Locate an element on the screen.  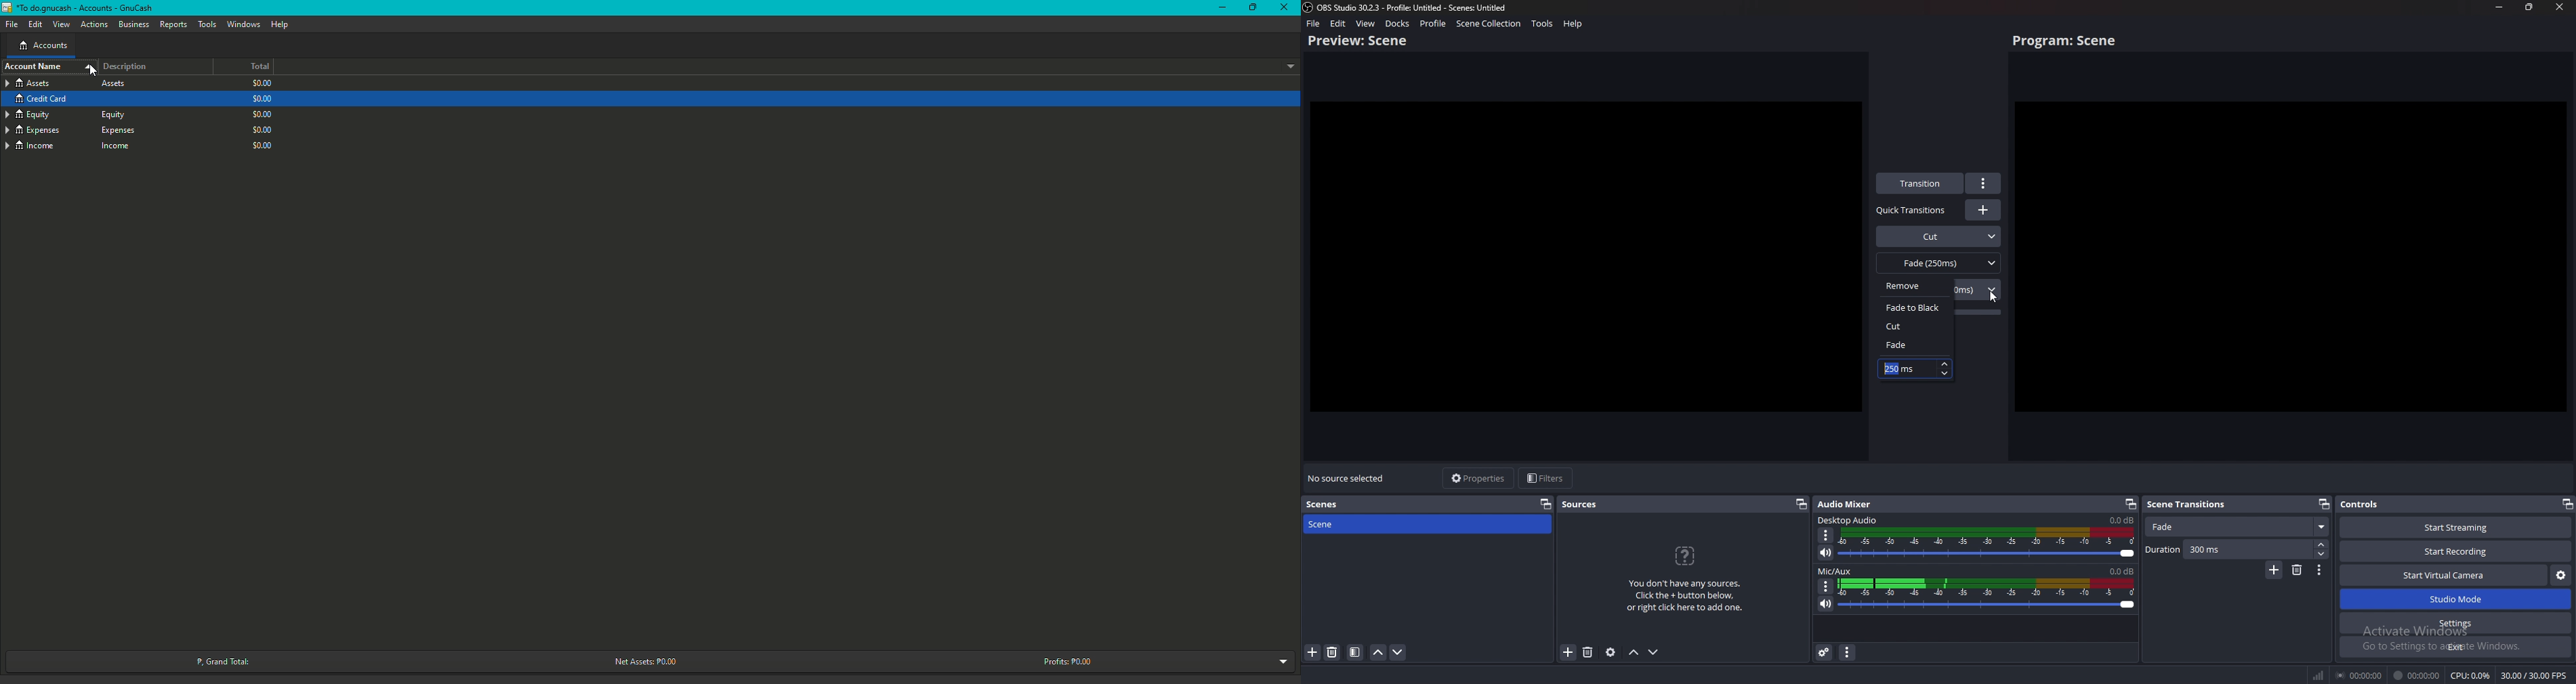
Options is located at coordinates (2320, 571).